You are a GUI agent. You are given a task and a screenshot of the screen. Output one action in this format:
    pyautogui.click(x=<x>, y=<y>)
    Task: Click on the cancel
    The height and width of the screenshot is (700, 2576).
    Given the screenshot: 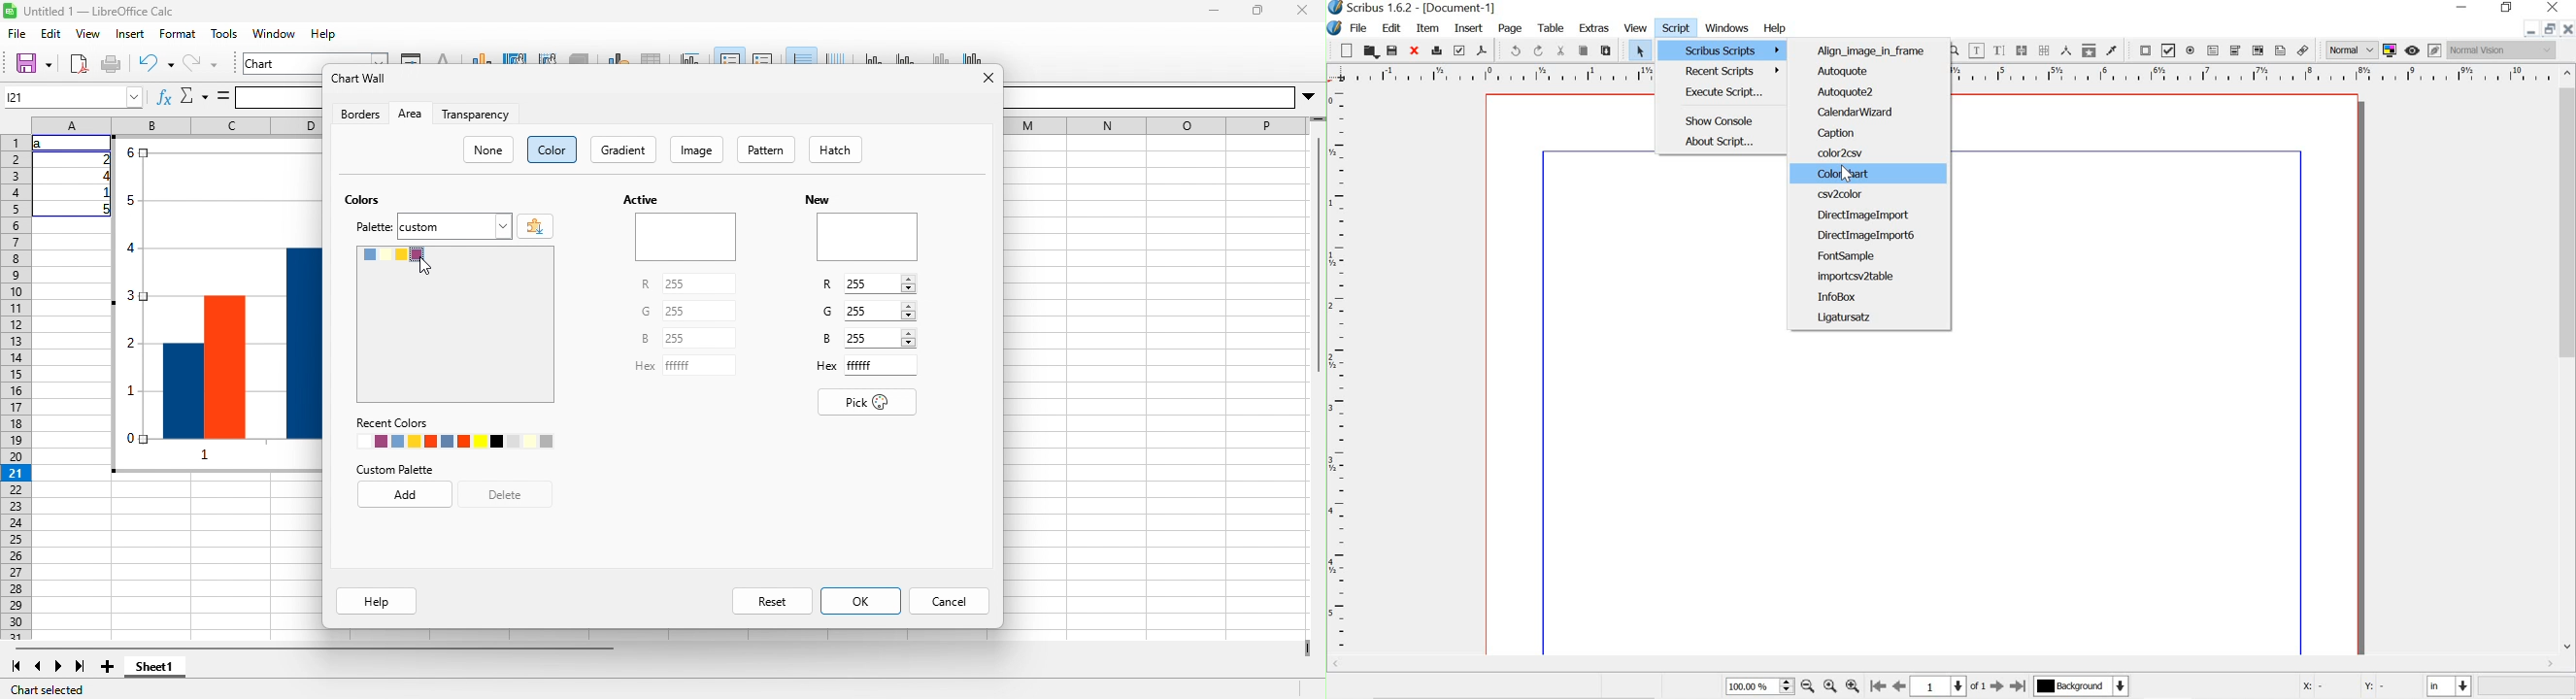 What is the action you would take?
    pyautogui.click(x=949, y=601)
    